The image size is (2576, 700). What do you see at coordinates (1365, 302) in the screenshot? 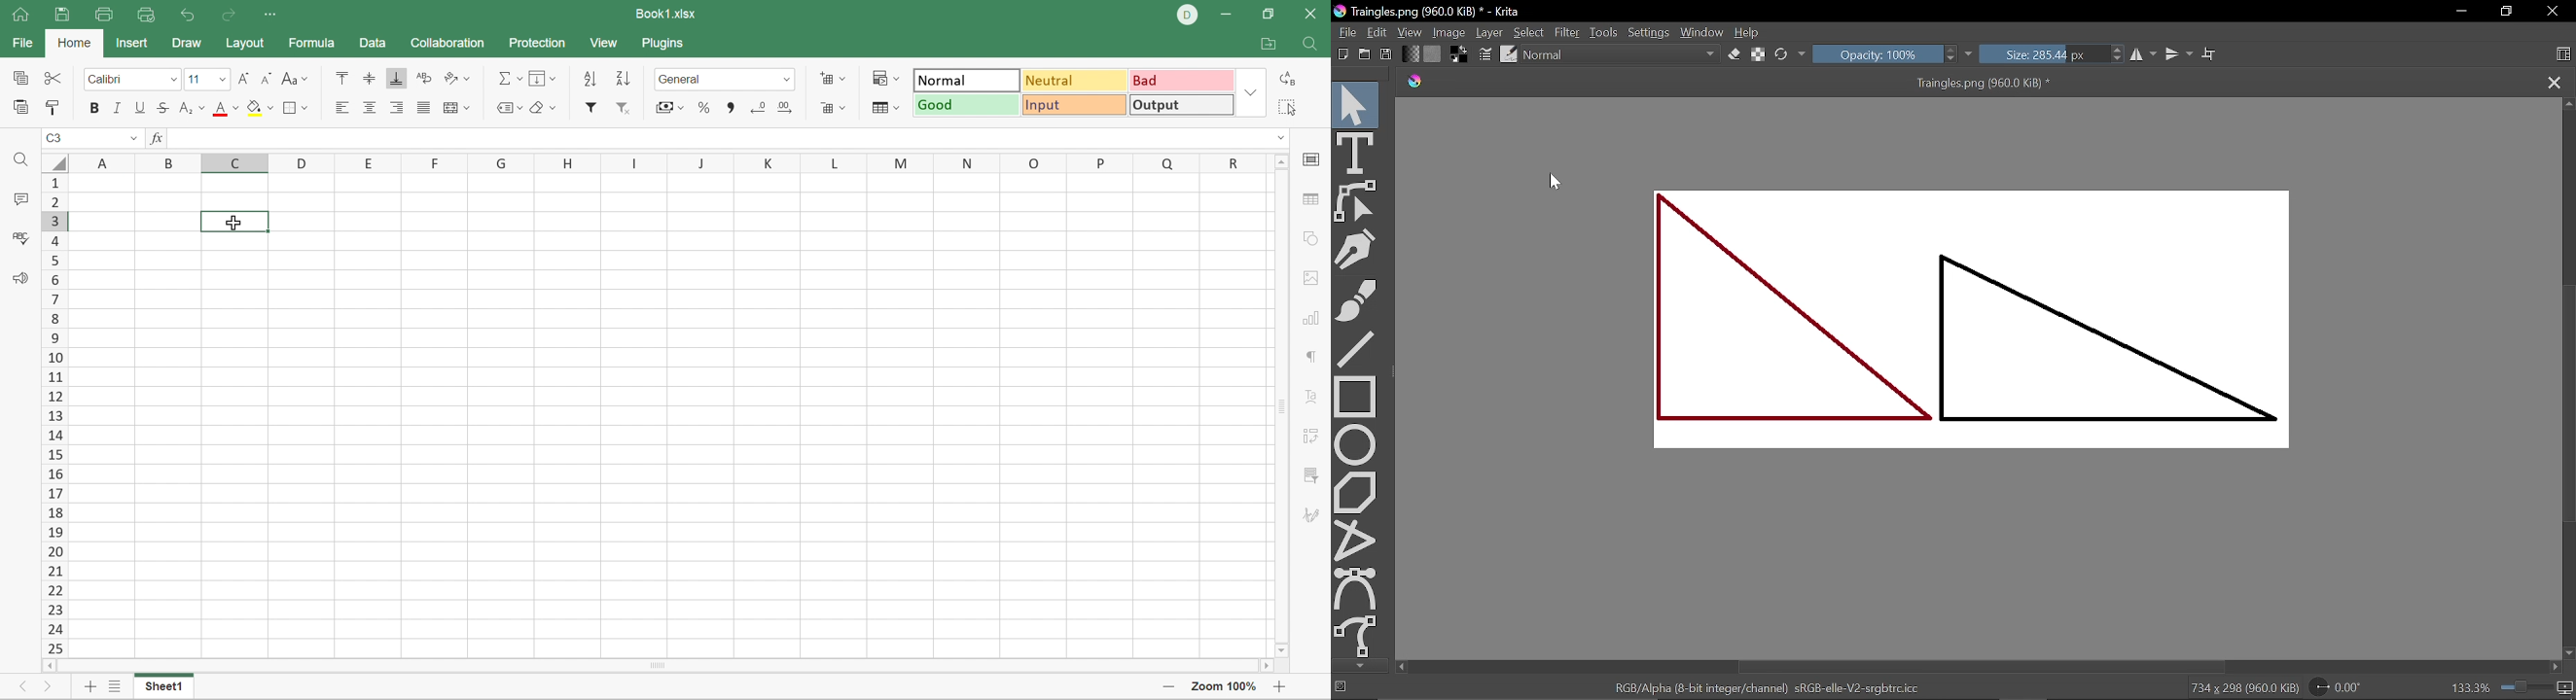
I see `Freehand brush tool` at bounding box center [1365, 302].